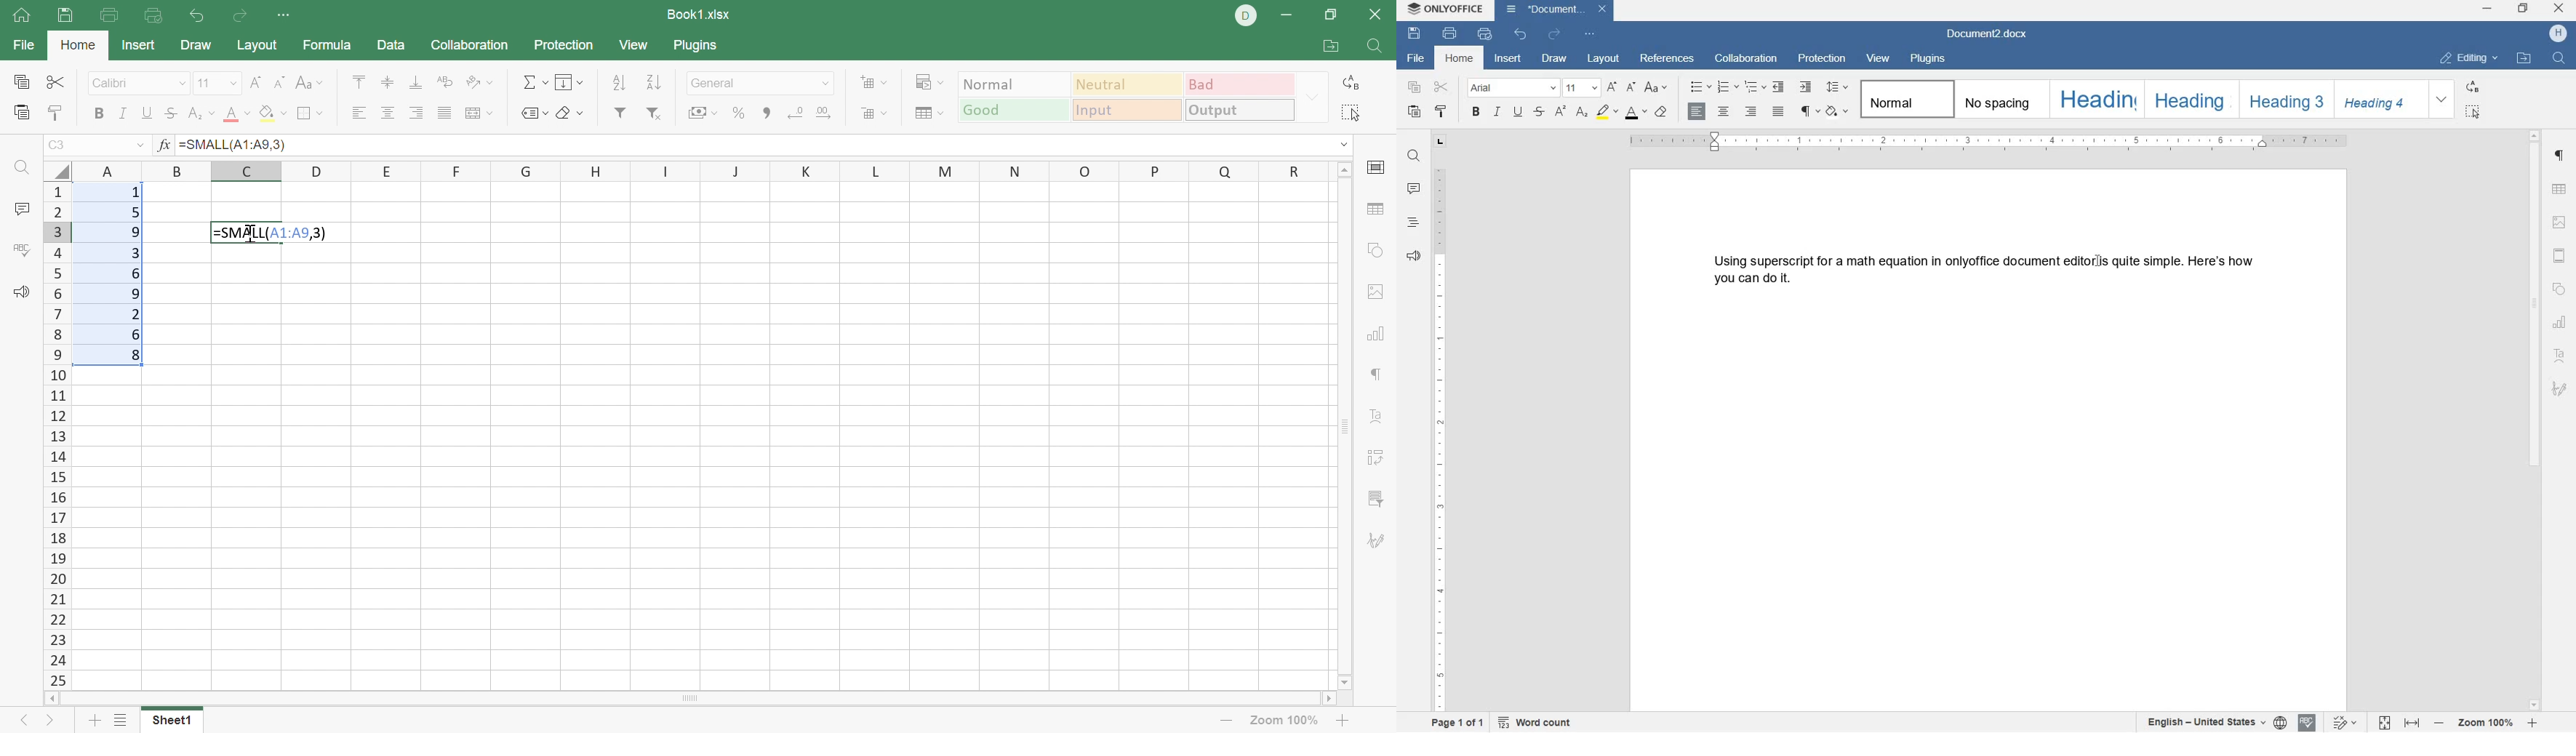 This screenshot has width=2576, height=756. What do you see at coordinates (1460, 58) in the screenshot?
I see `home` at bounding box center [1460, 58].